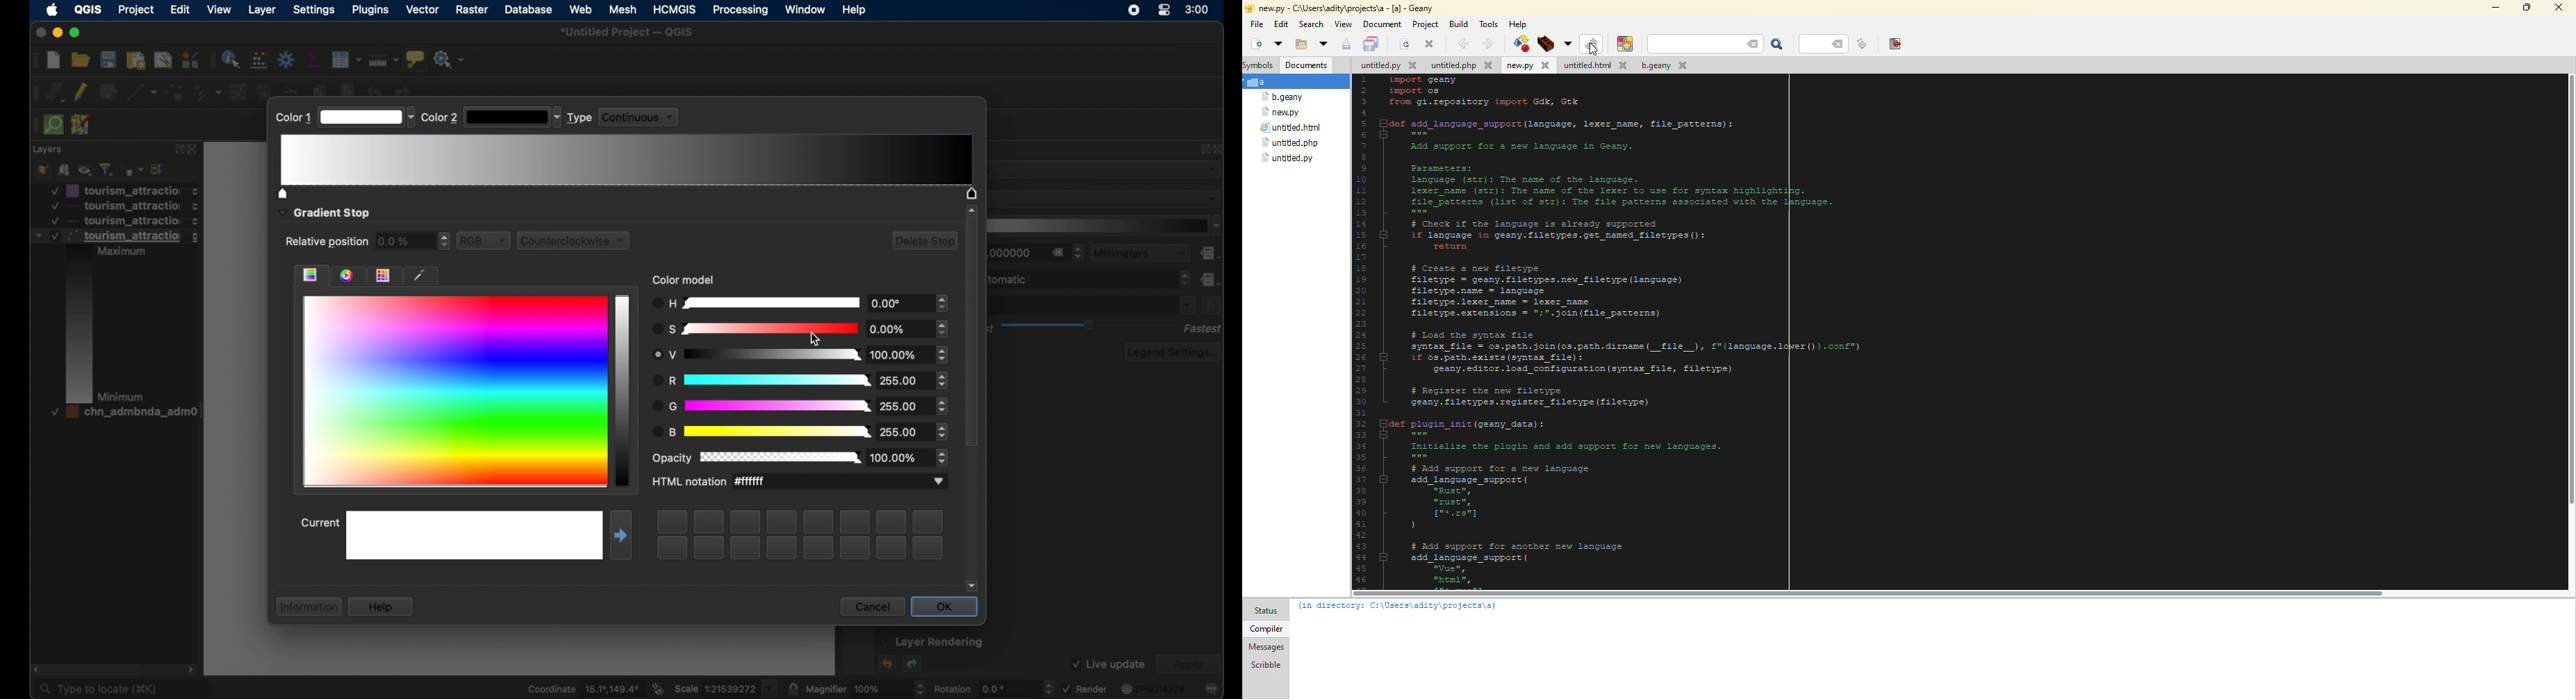  I want to click on identify features, so click(231, 61).